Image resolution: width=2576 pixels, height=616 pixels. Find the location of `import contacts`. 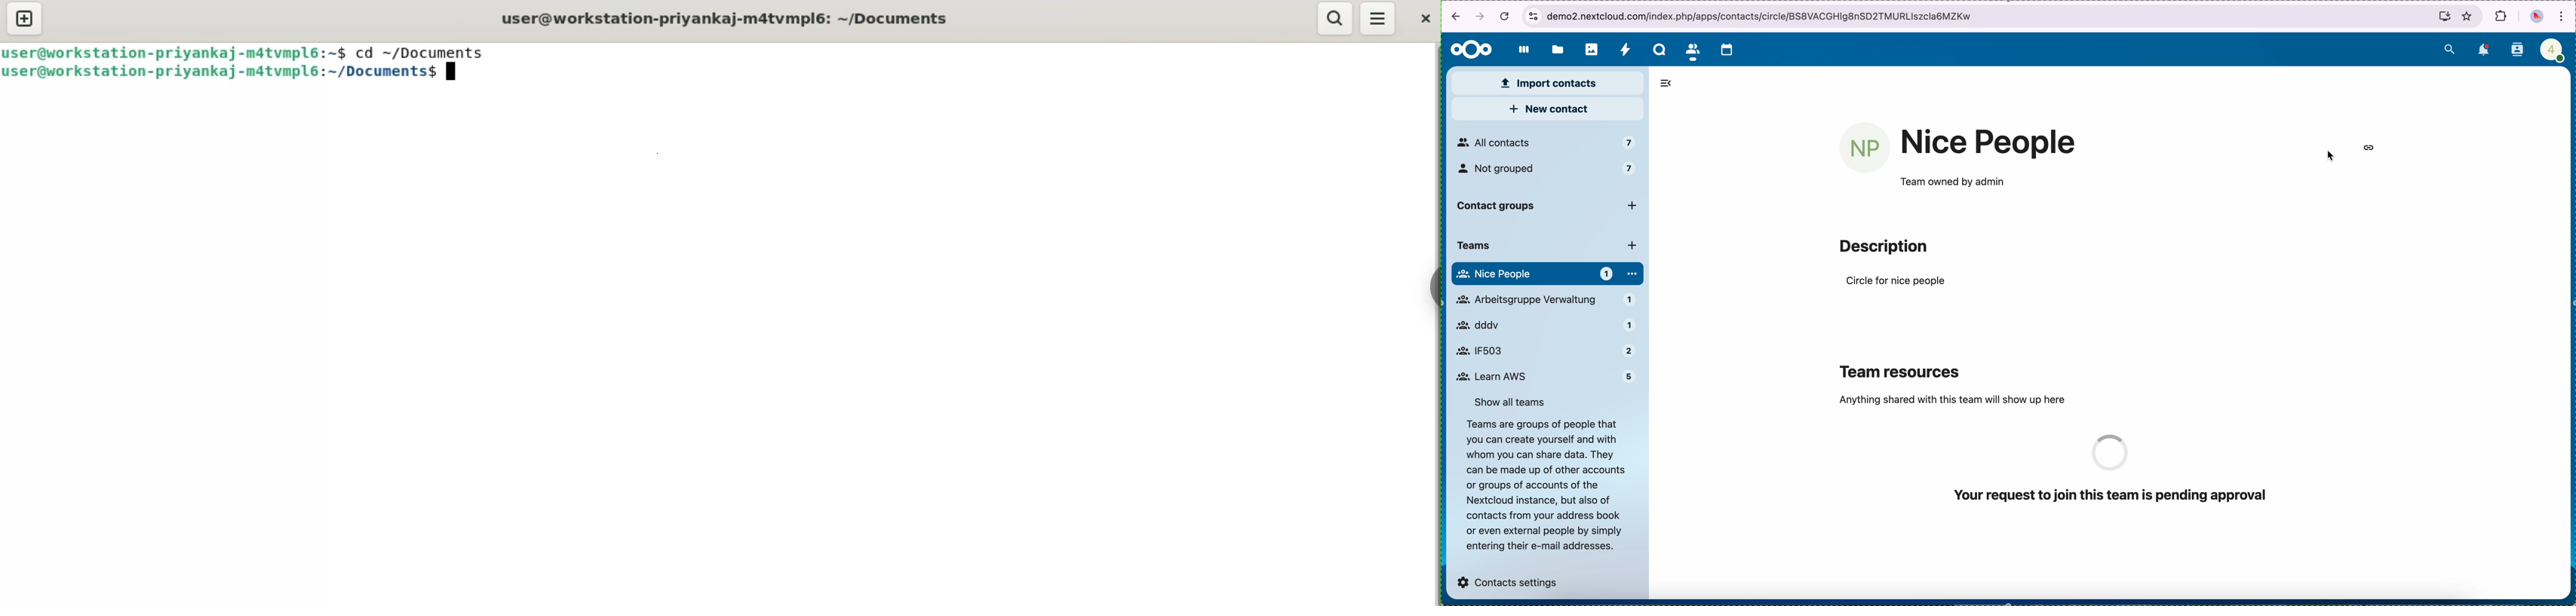

import contacts is located at coordinates (1548, 83).